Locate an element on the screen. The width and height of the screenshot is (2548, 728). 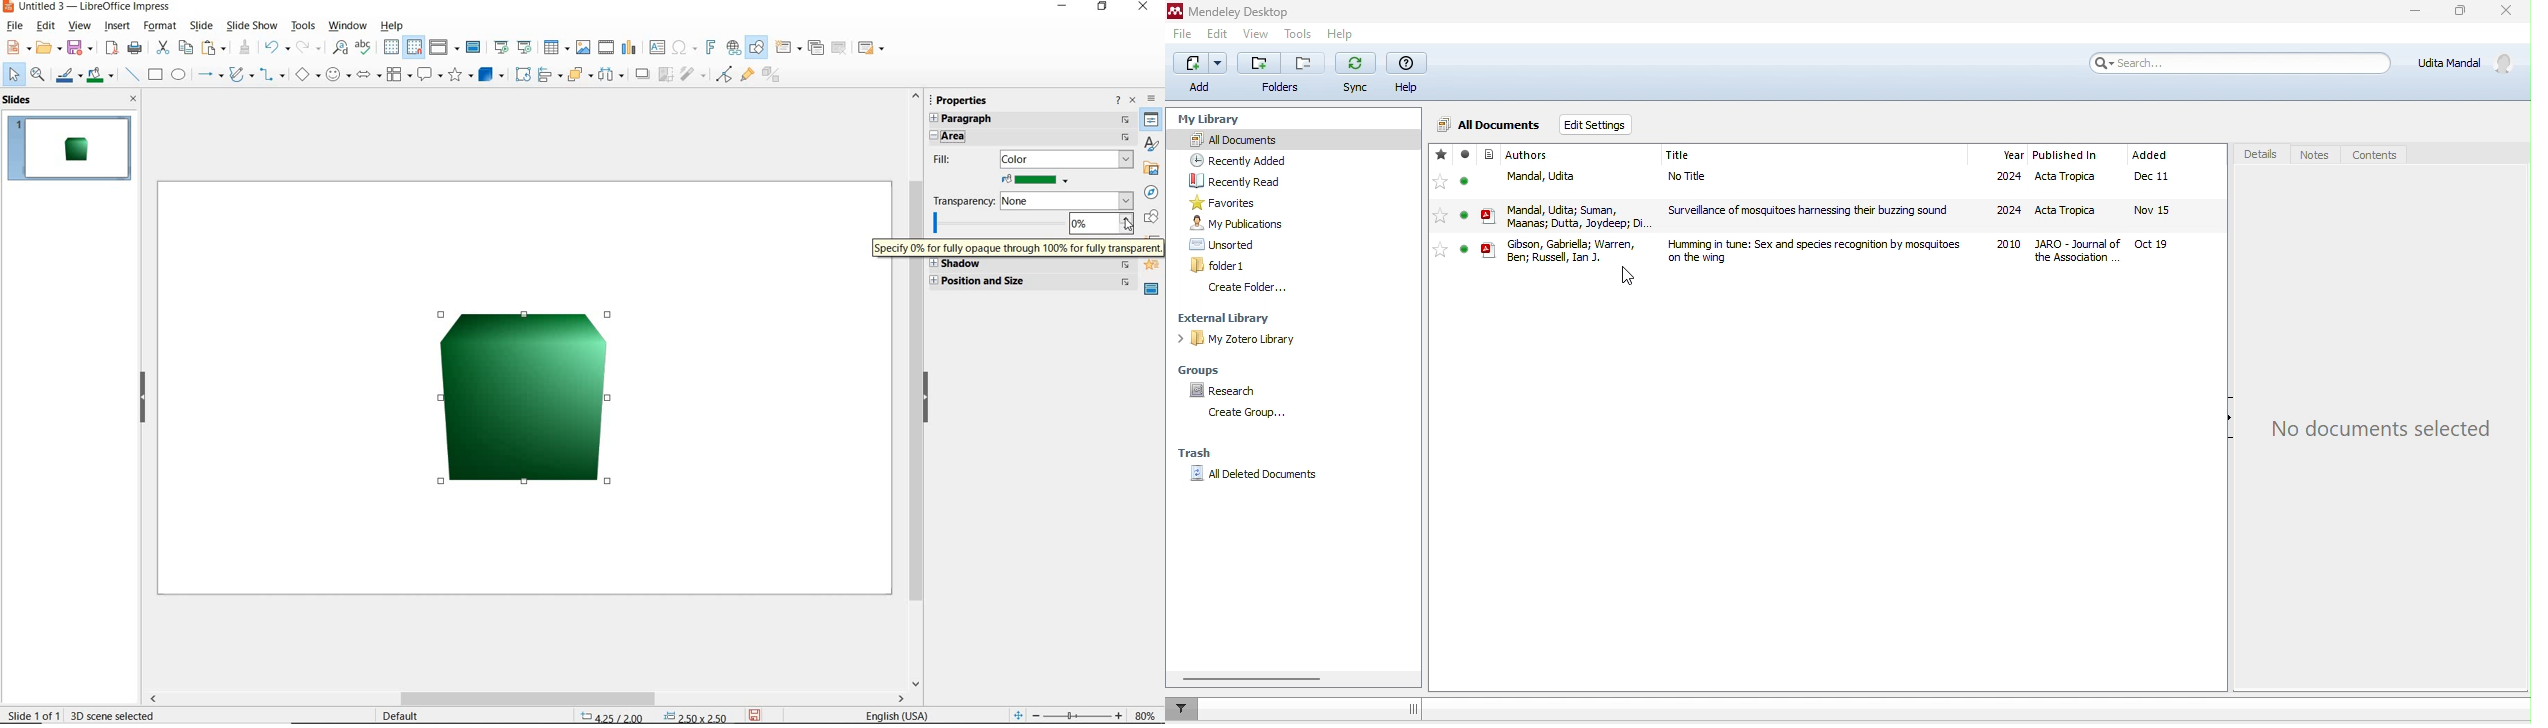
basic shapes is located at coordinates (309, 74).